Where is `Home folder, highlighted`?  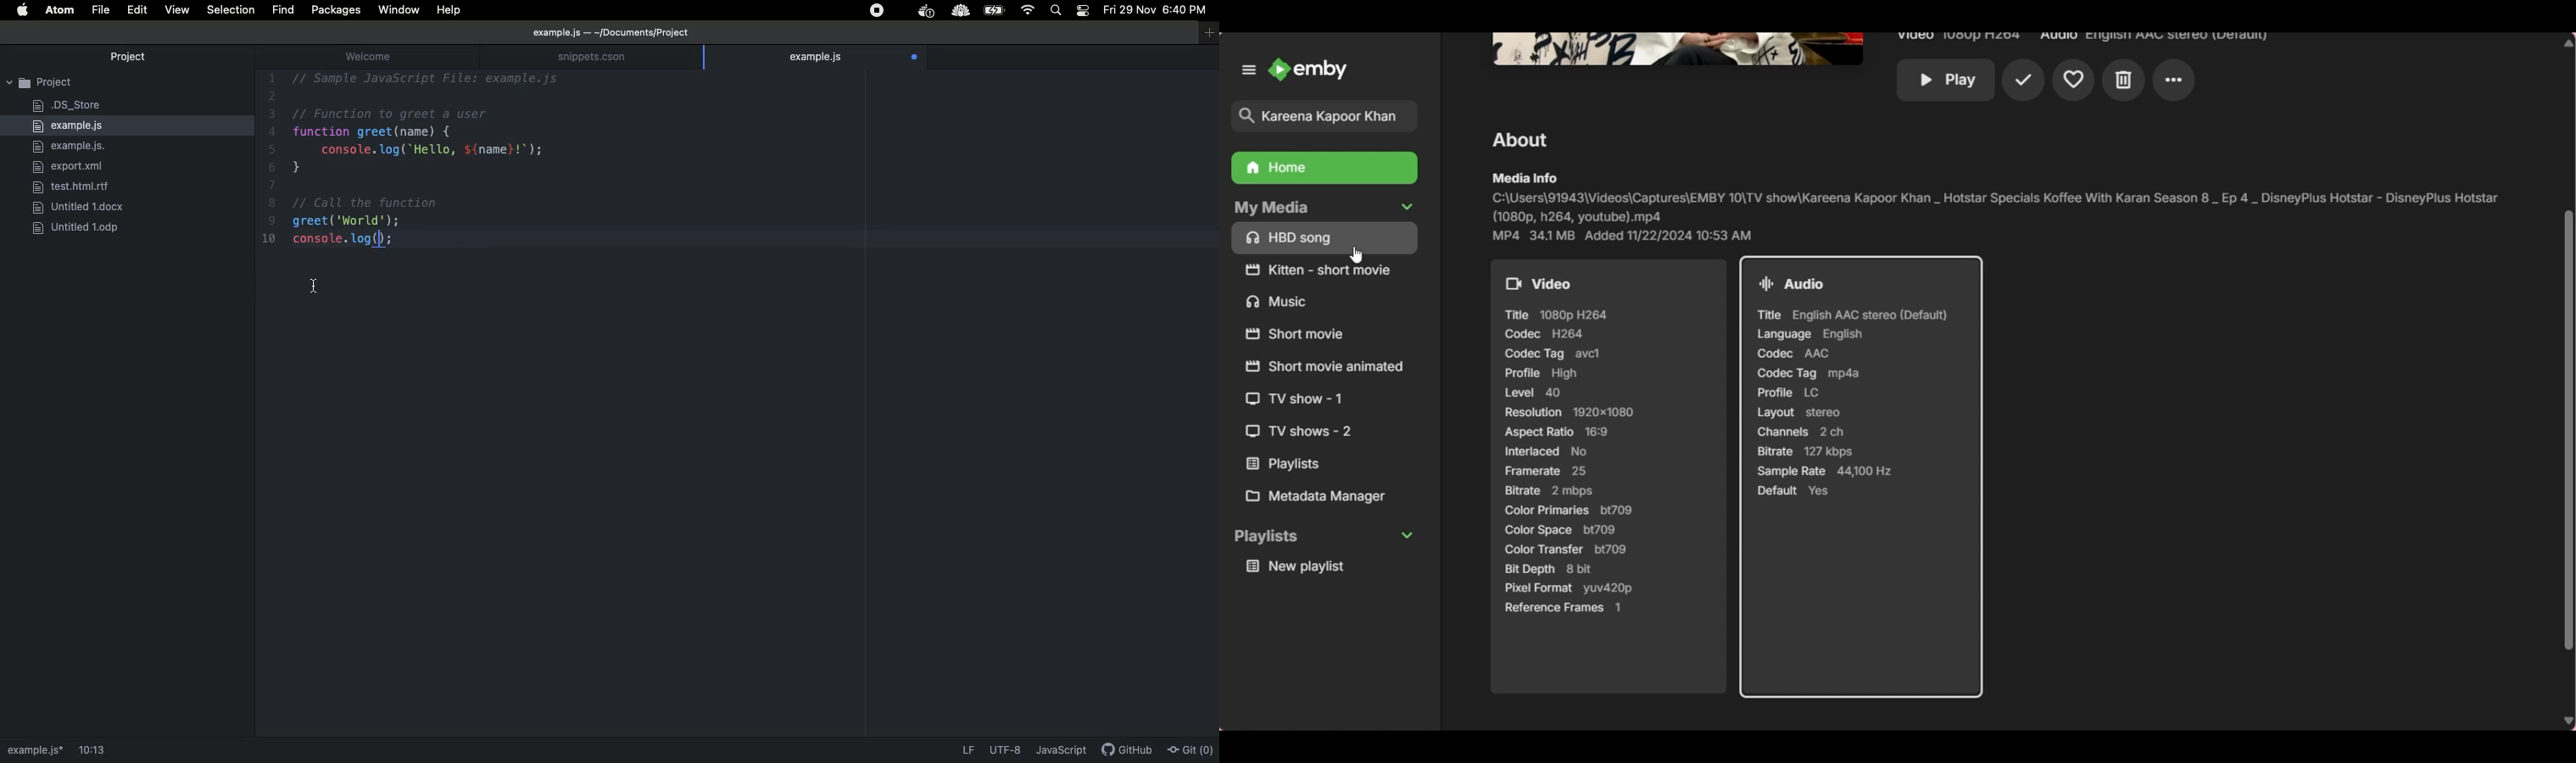 Home folder, highlighted is located at coordinates (1325, 168).